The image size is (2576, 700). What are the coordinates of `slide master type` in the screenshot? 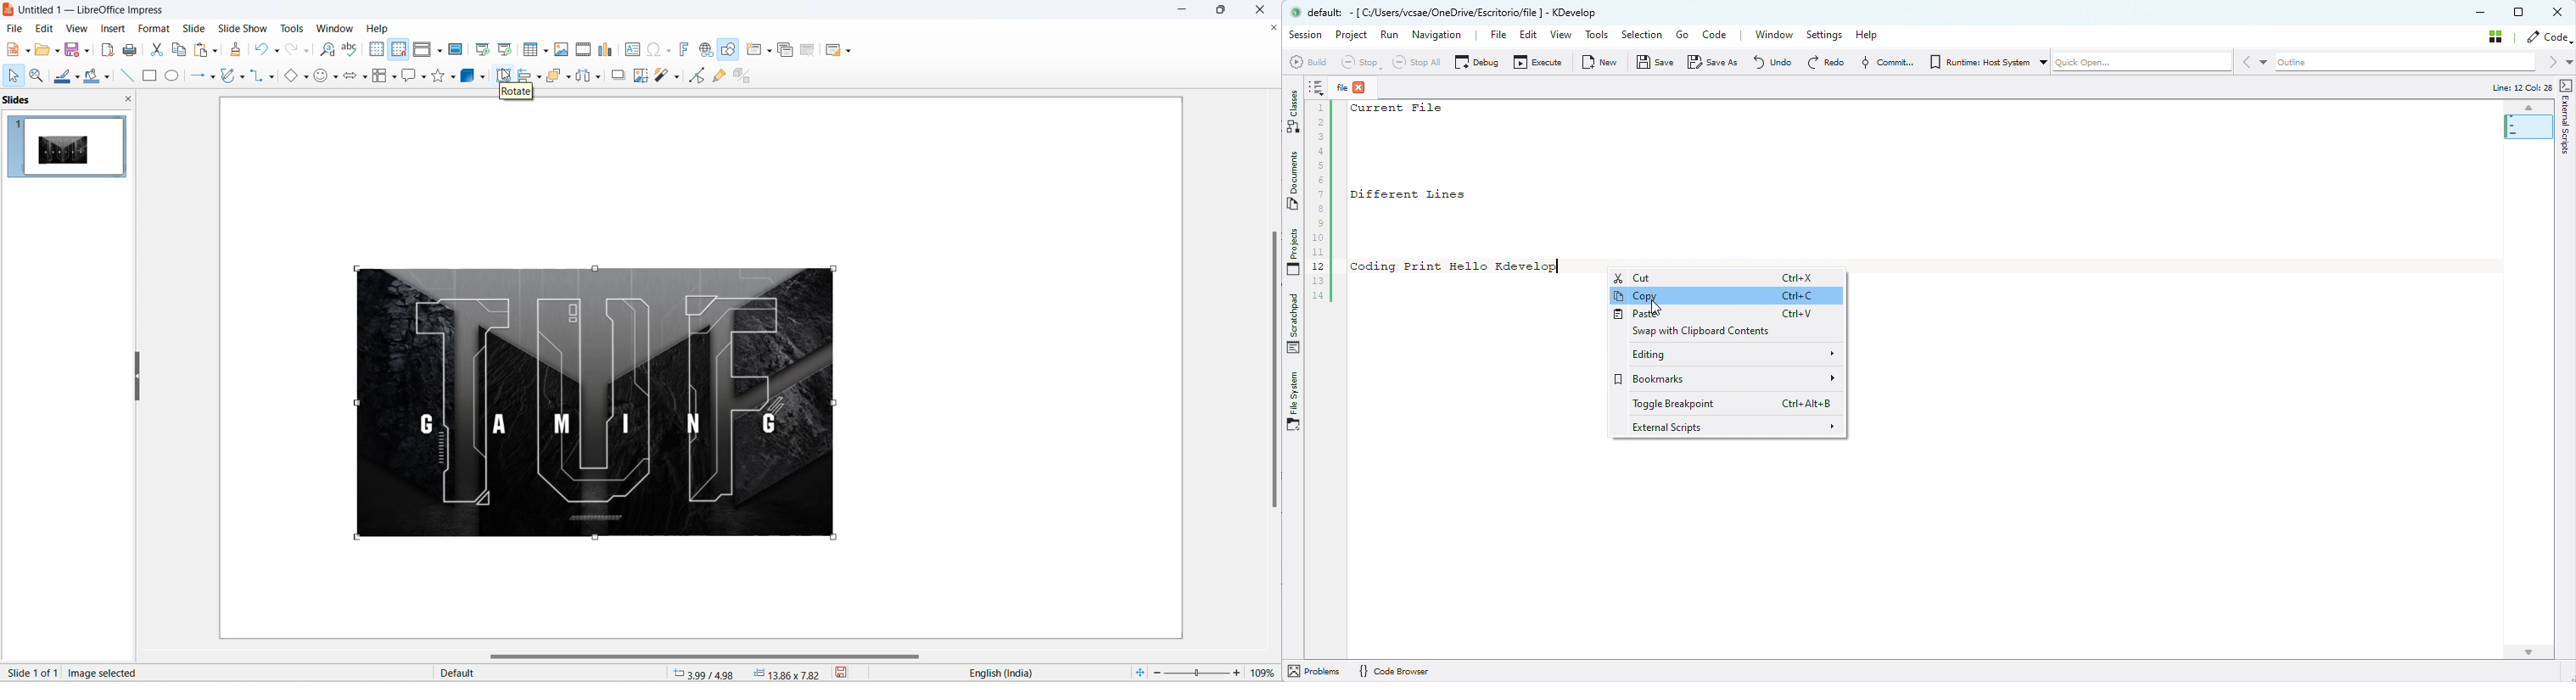 It's located at (552, 673).